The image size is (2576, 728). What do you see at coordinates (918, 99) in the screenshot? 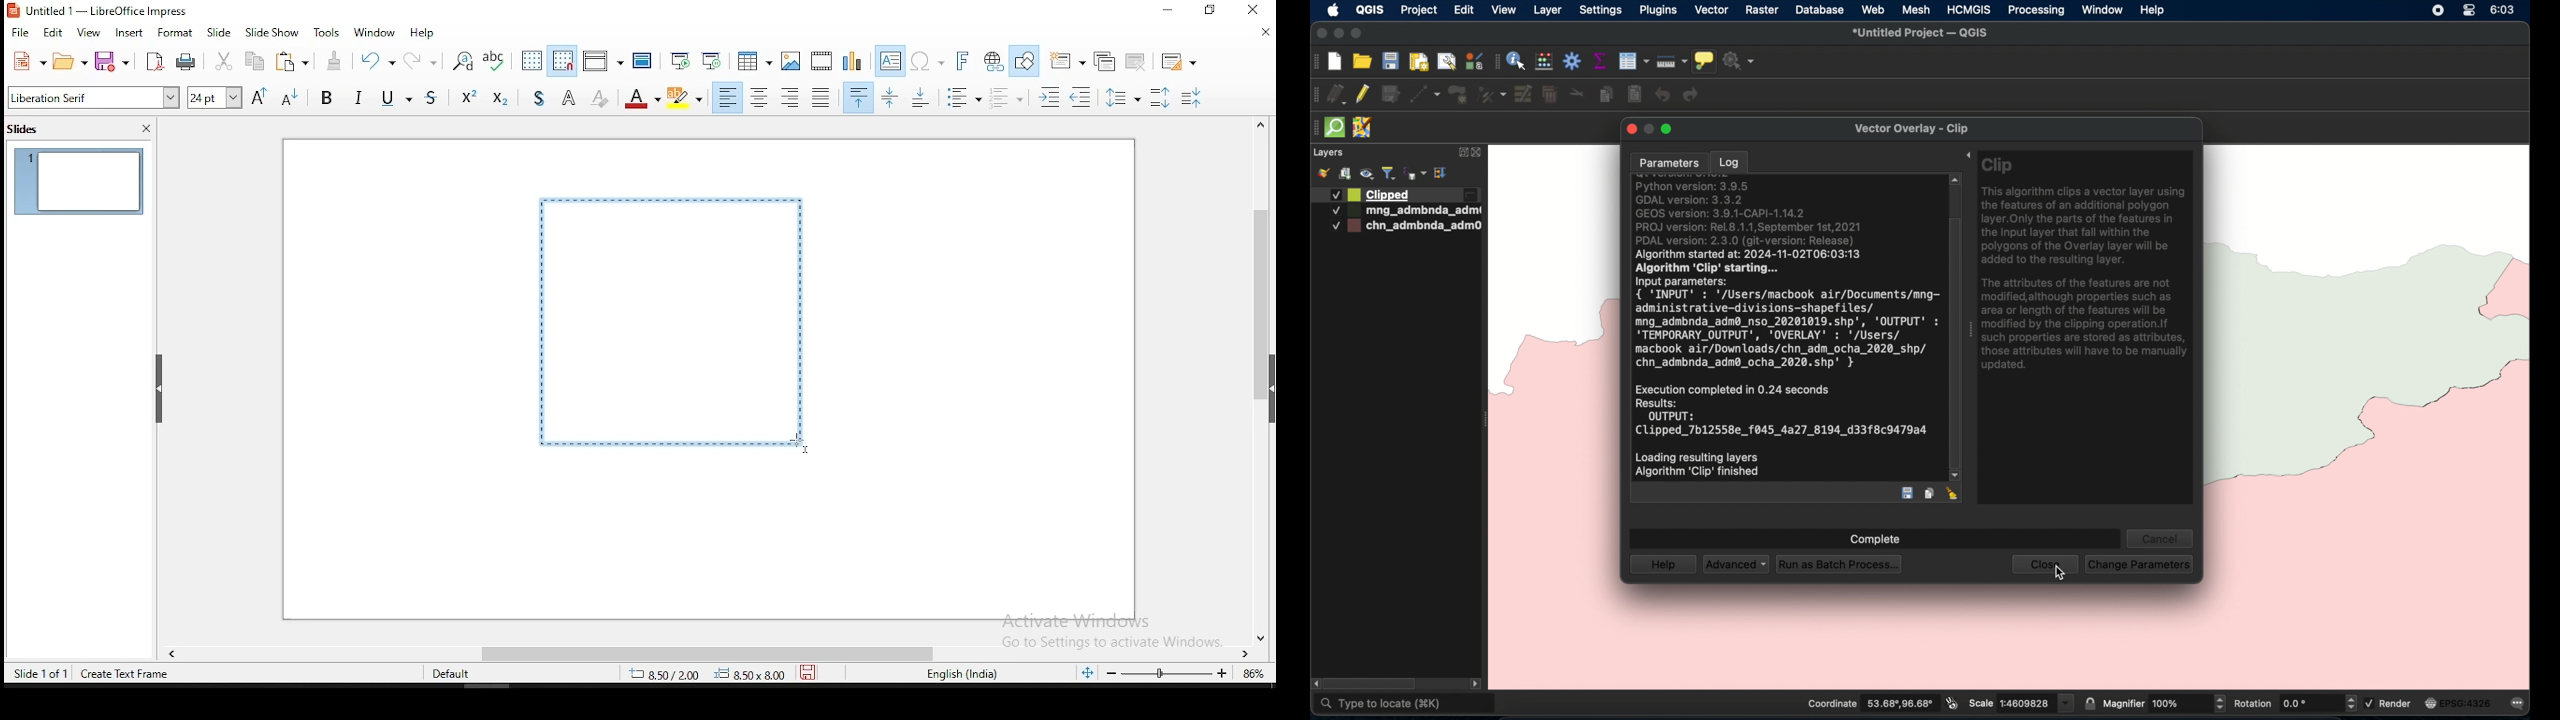
I see `align bottom` at bounding box center [918, 99].